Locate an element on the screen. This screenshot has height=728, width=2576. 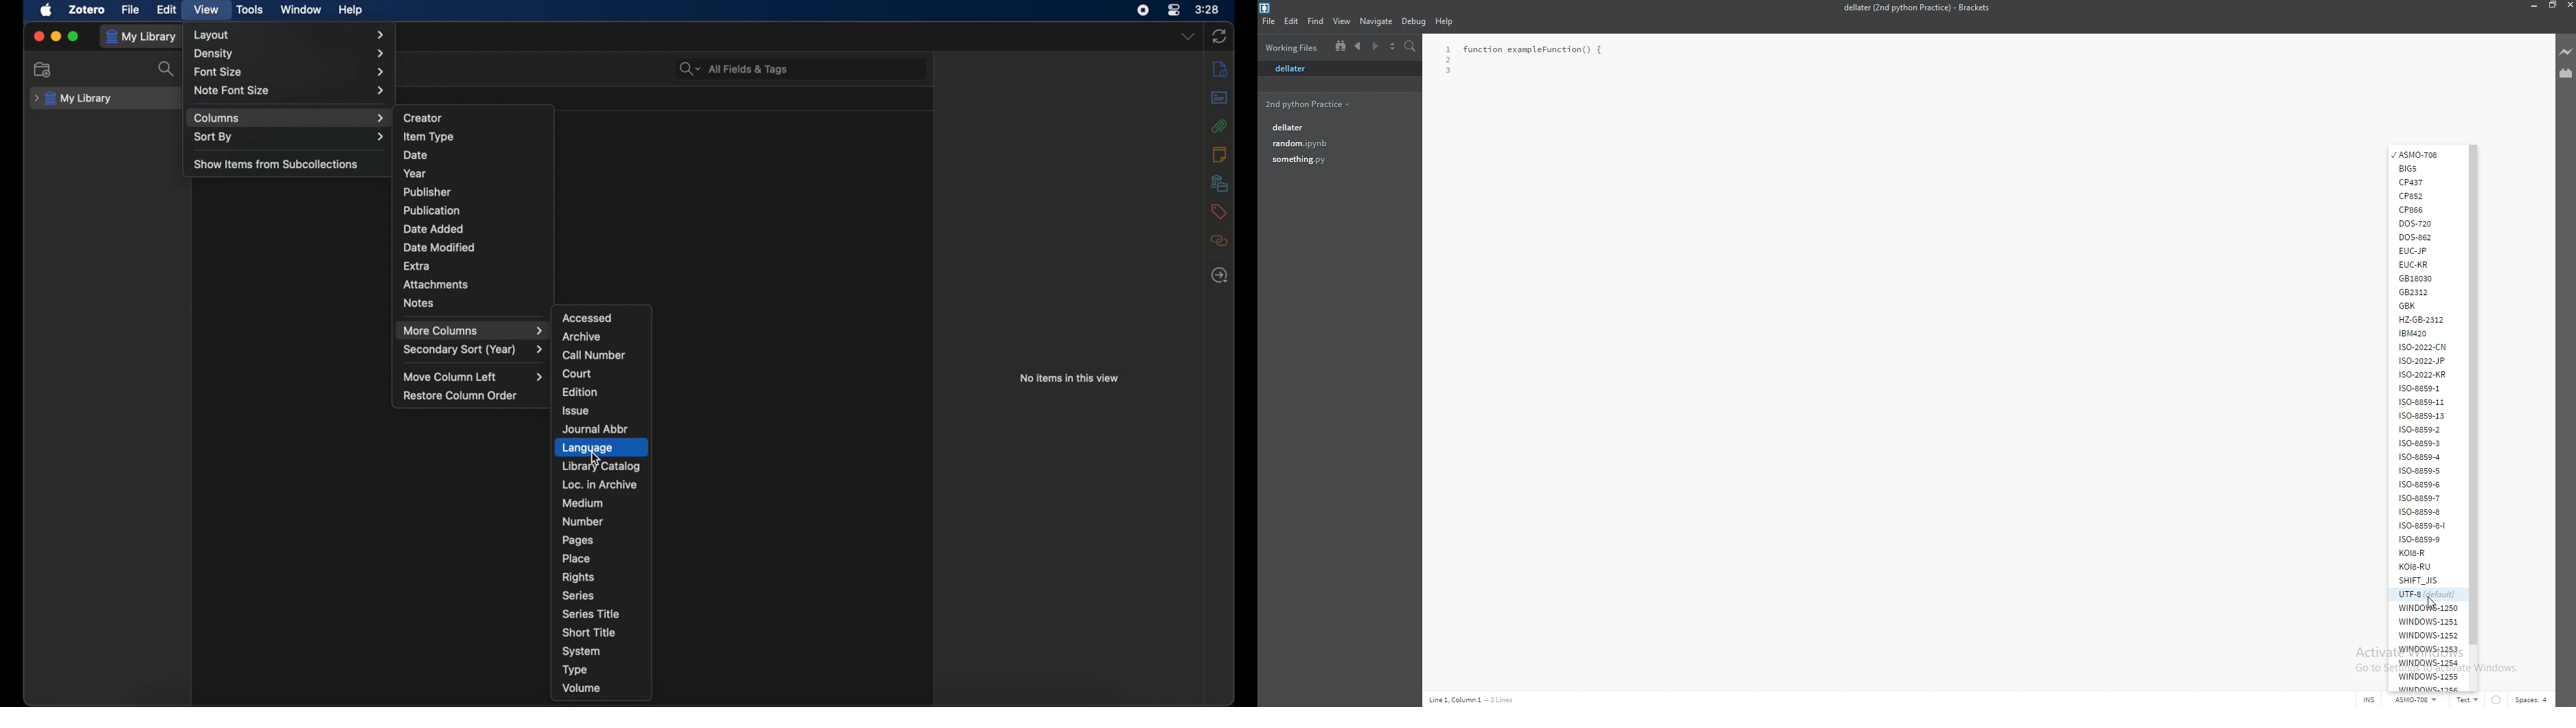
edit is located at coordinates (1293, 22).